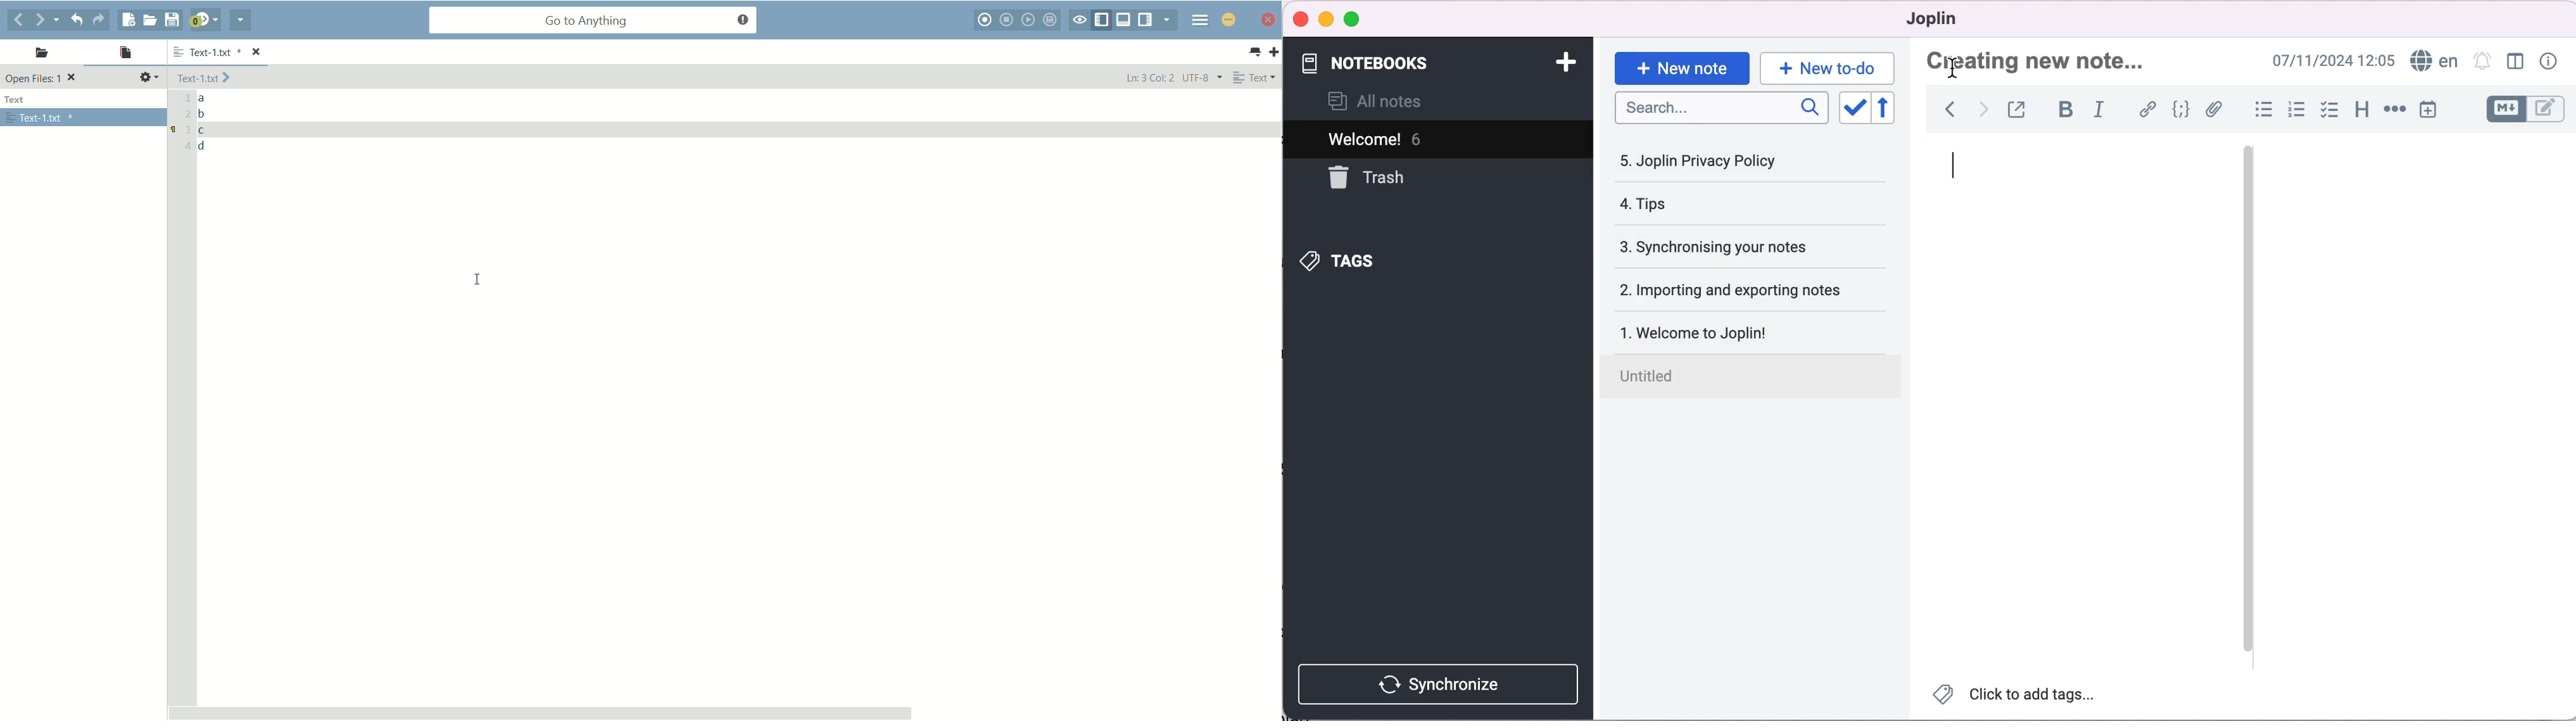 The width and height of the screenshot is (2576, 728). I want to click on synchronize, so click(1441, 680).